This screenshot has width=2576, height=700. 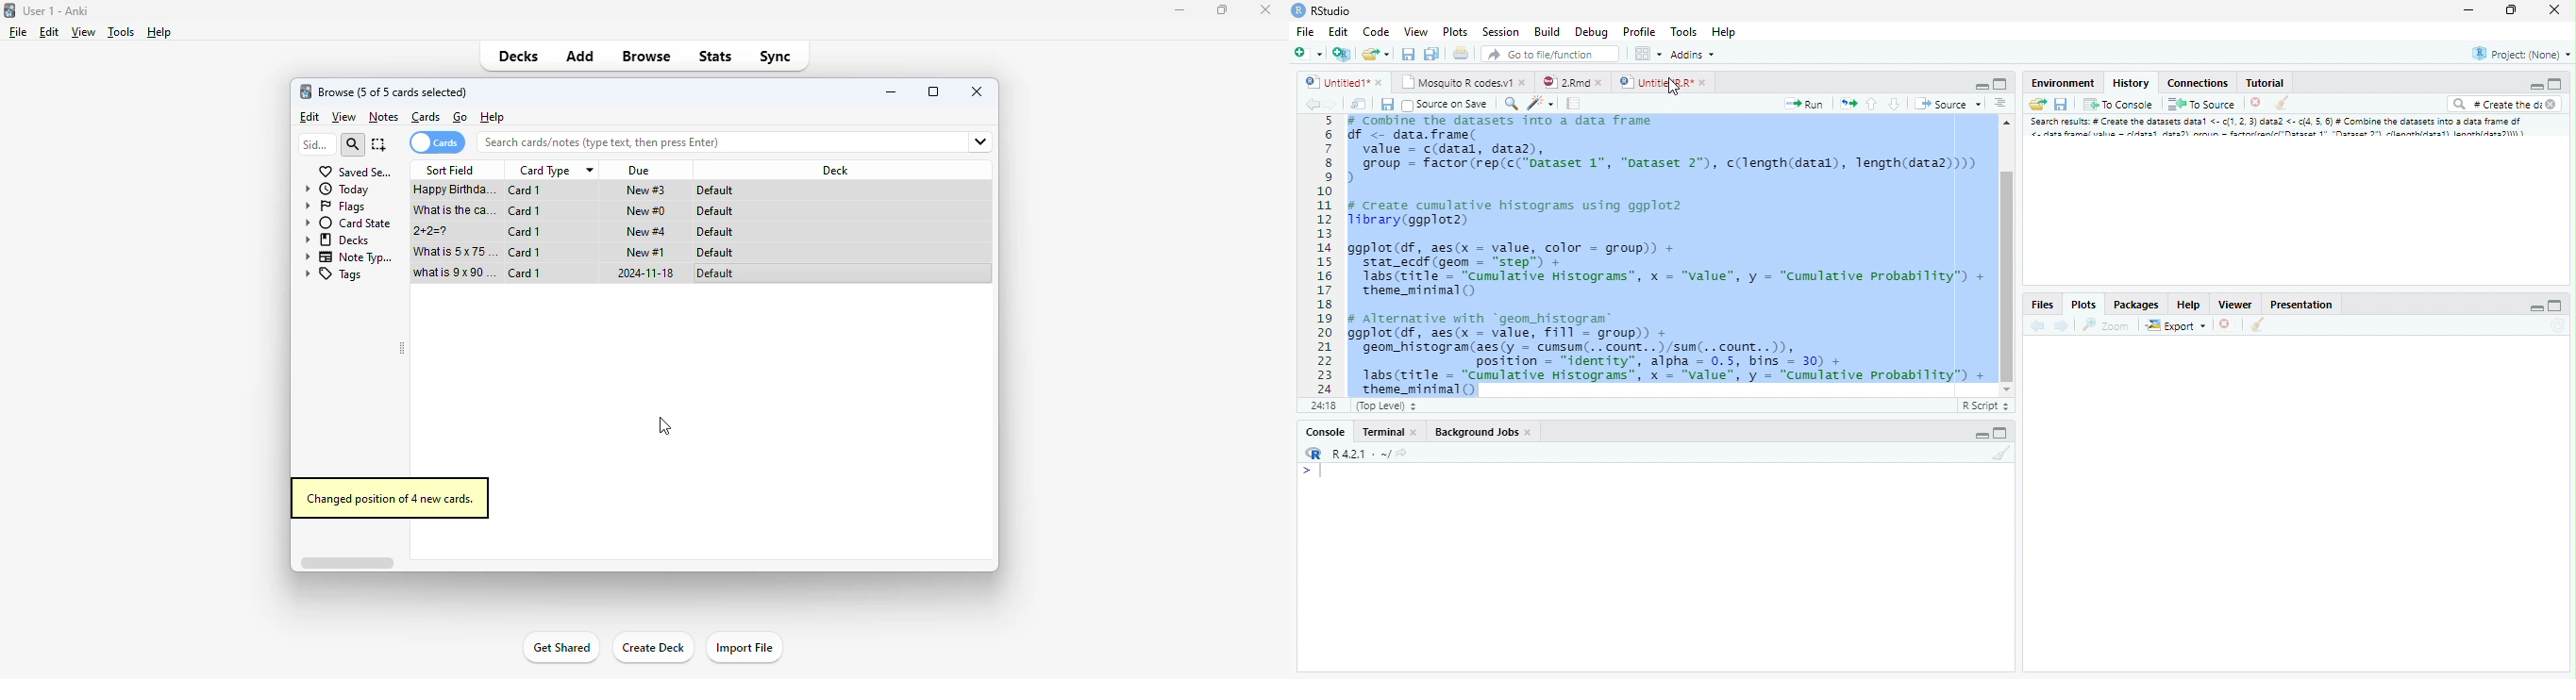 What do you see at coordinates (456, 210) in the screenshot?
I see `What is the` at bounding box center [456, 210].